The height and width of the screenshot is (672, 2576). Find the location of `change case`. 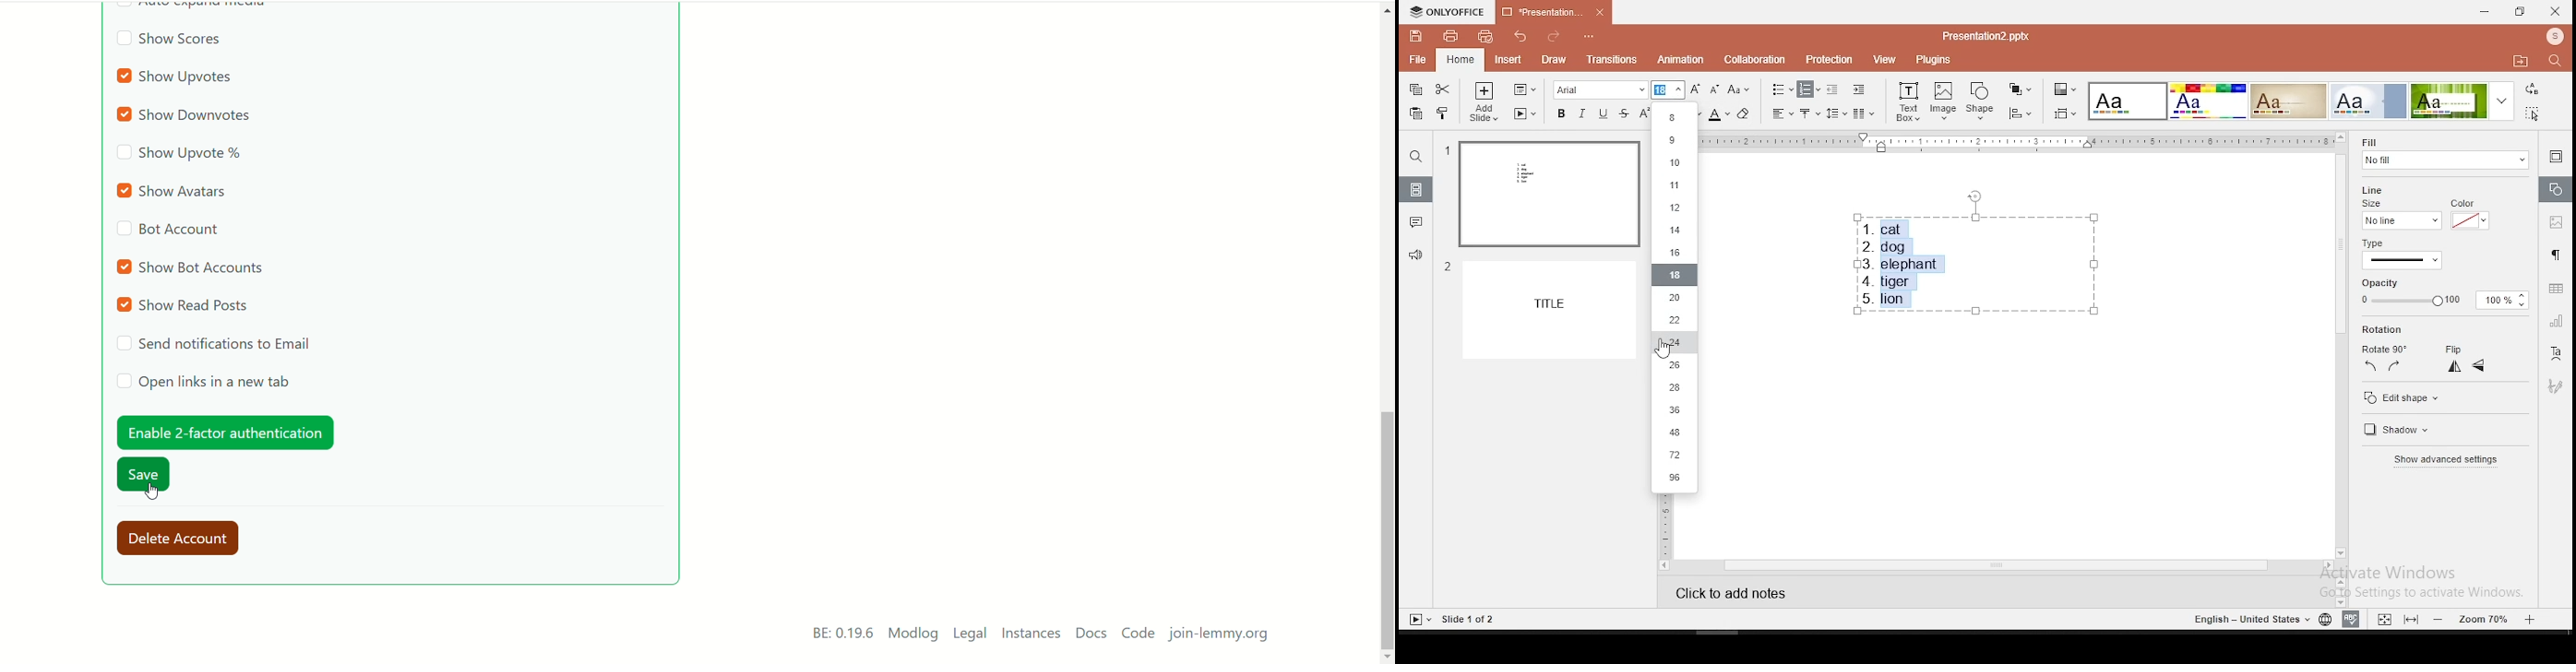

change case is located at coordinates (1739, 89).